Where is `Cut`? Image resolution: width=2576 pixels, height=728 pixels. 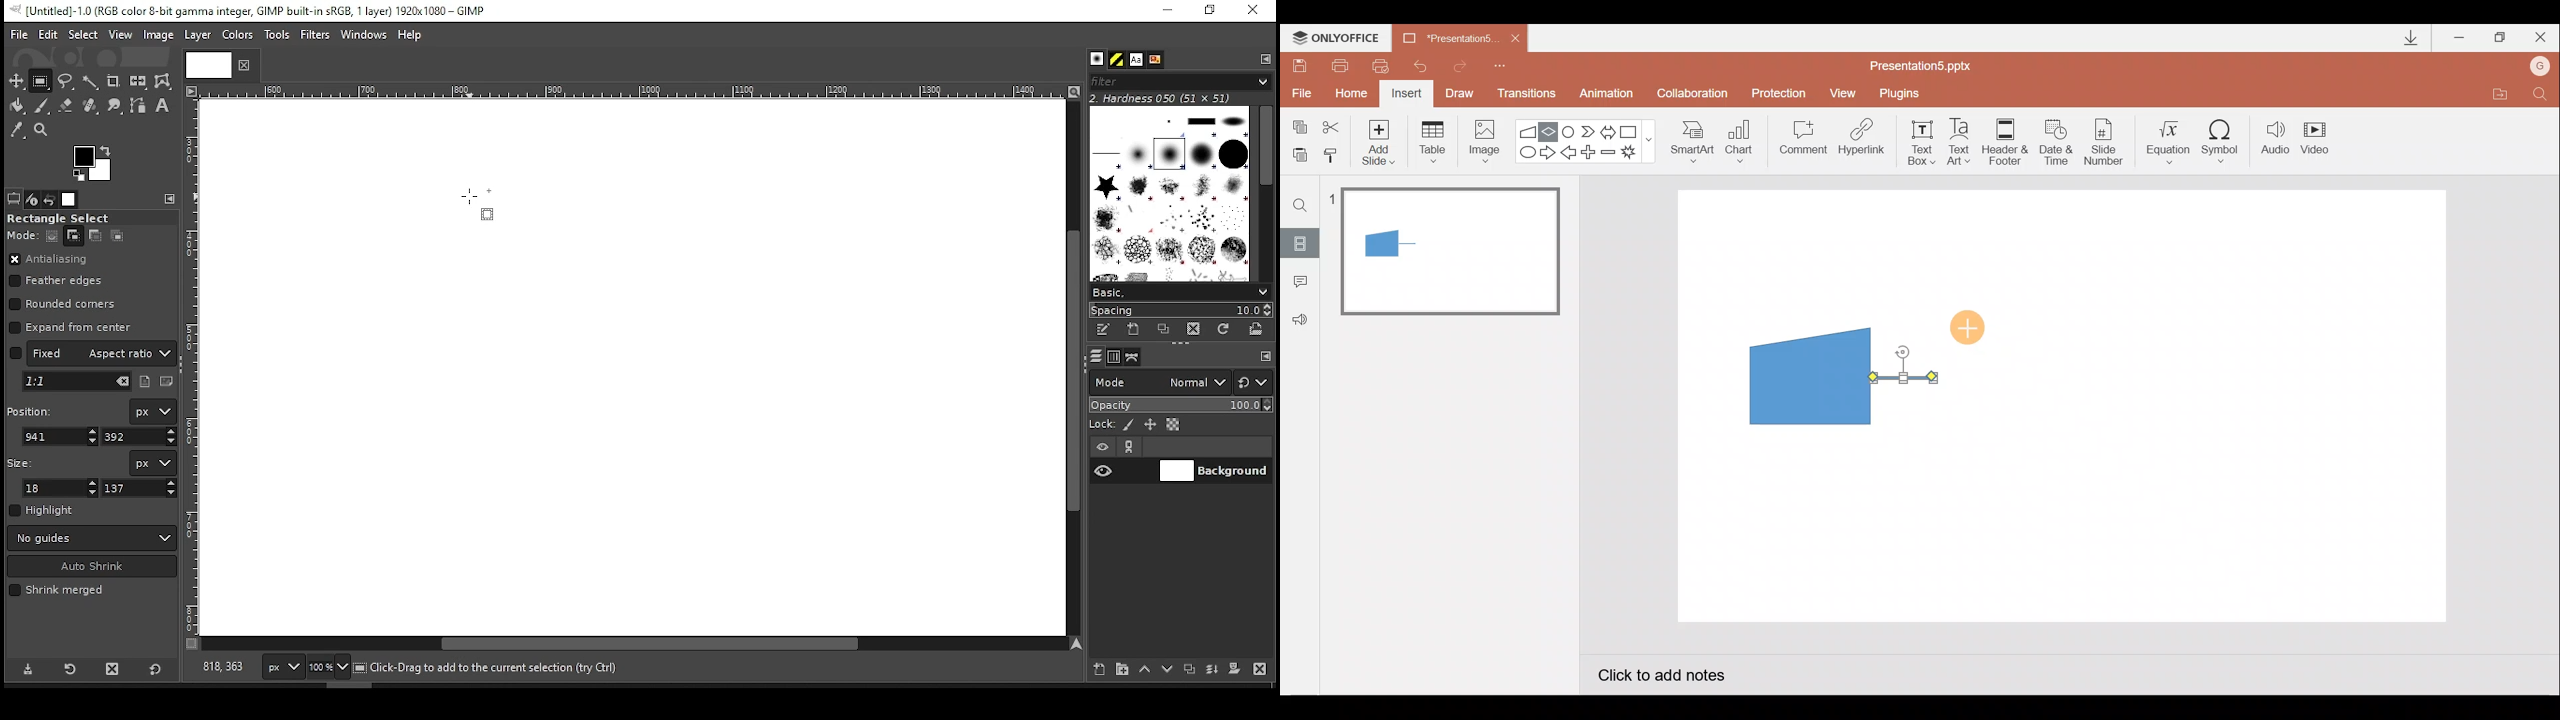 Cut is located at coordinates (1333, 125).